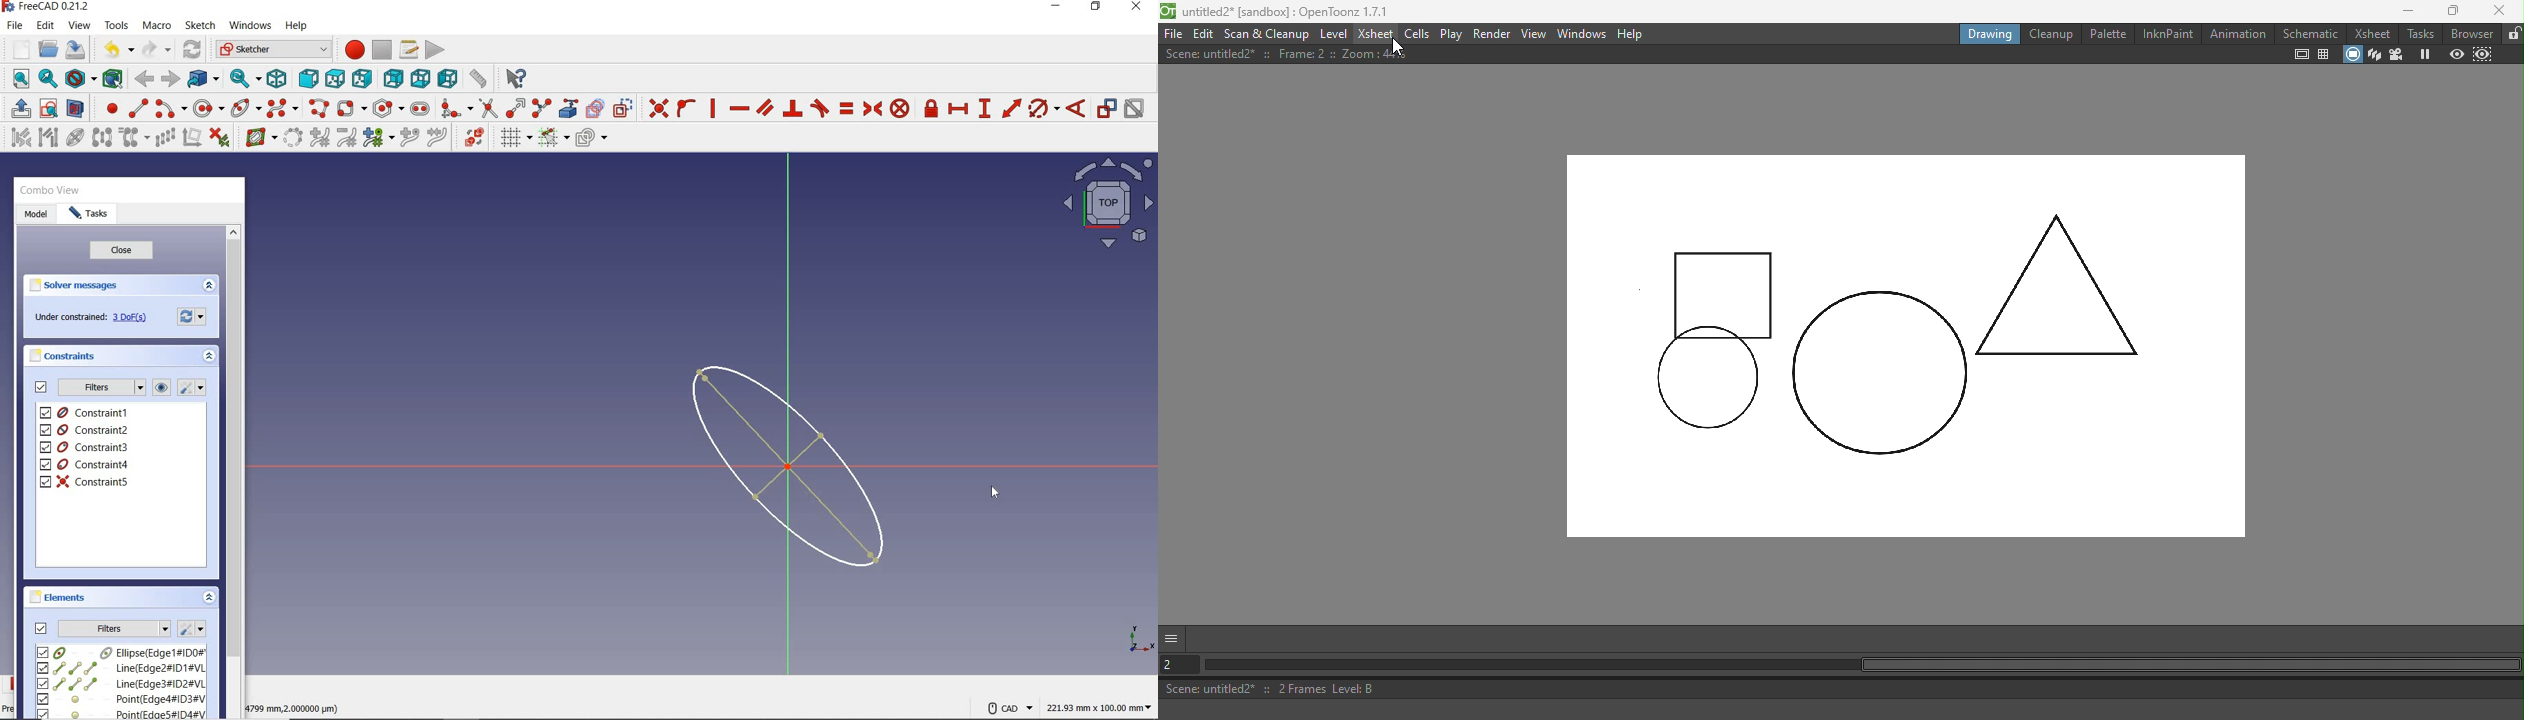  I want to click on select associated constraint, so click(17, 137).